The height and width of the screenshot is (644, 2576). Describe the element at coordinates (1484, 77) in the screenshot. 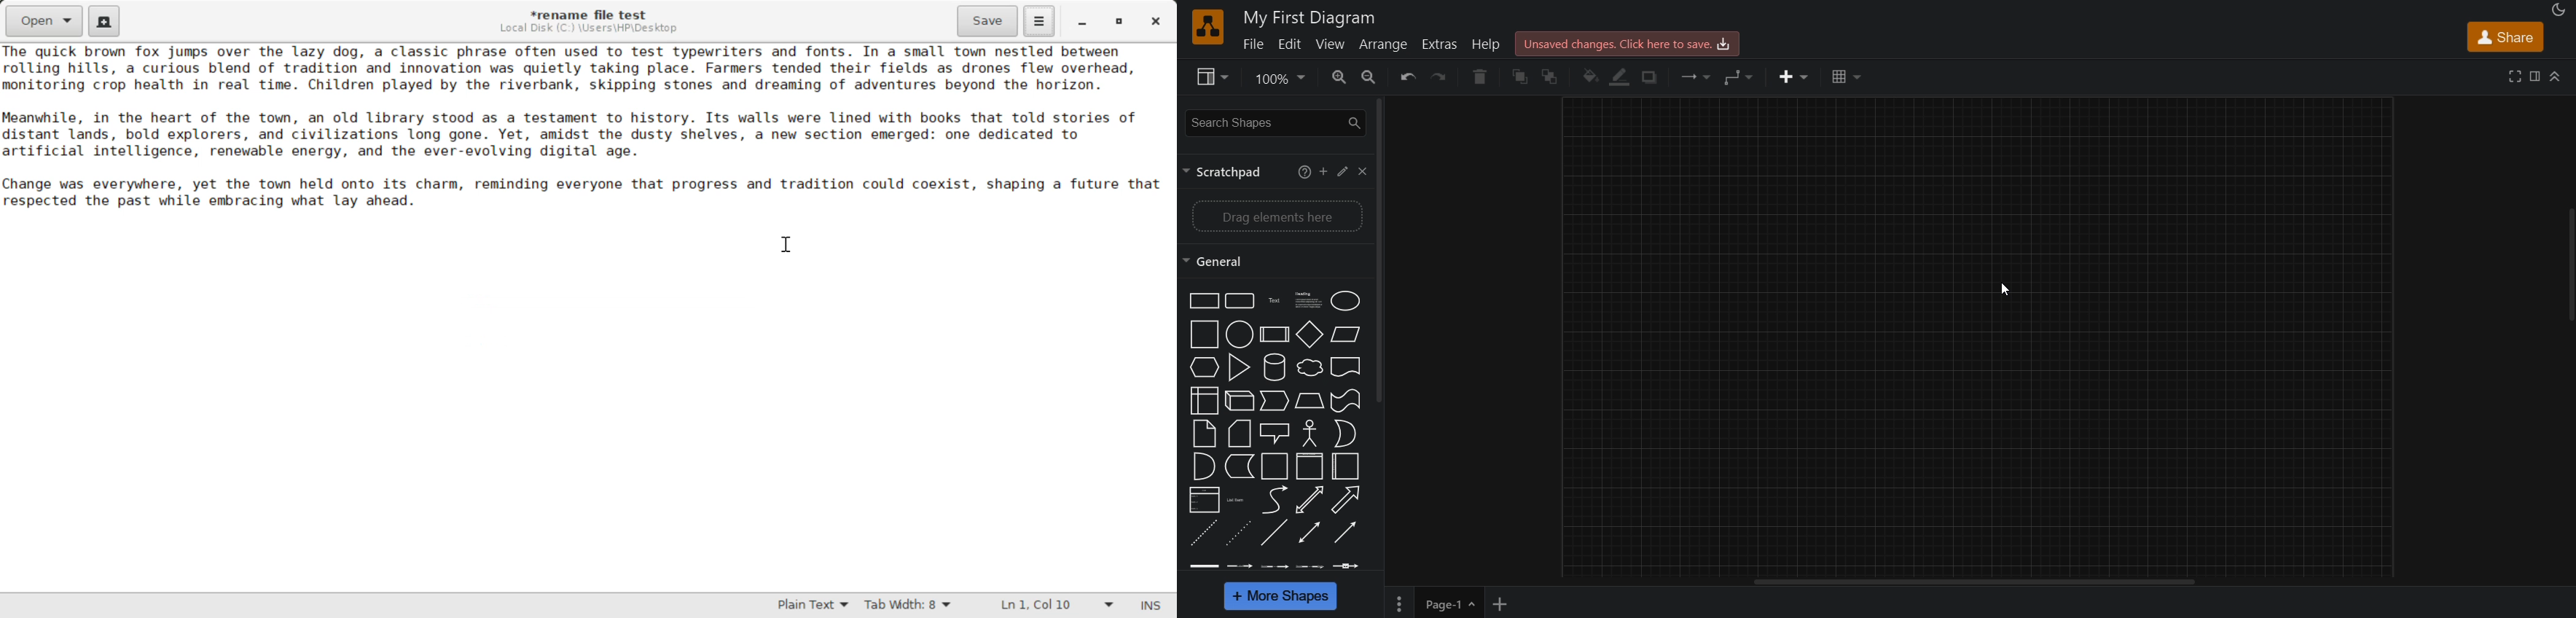

I see `delete` at that location.